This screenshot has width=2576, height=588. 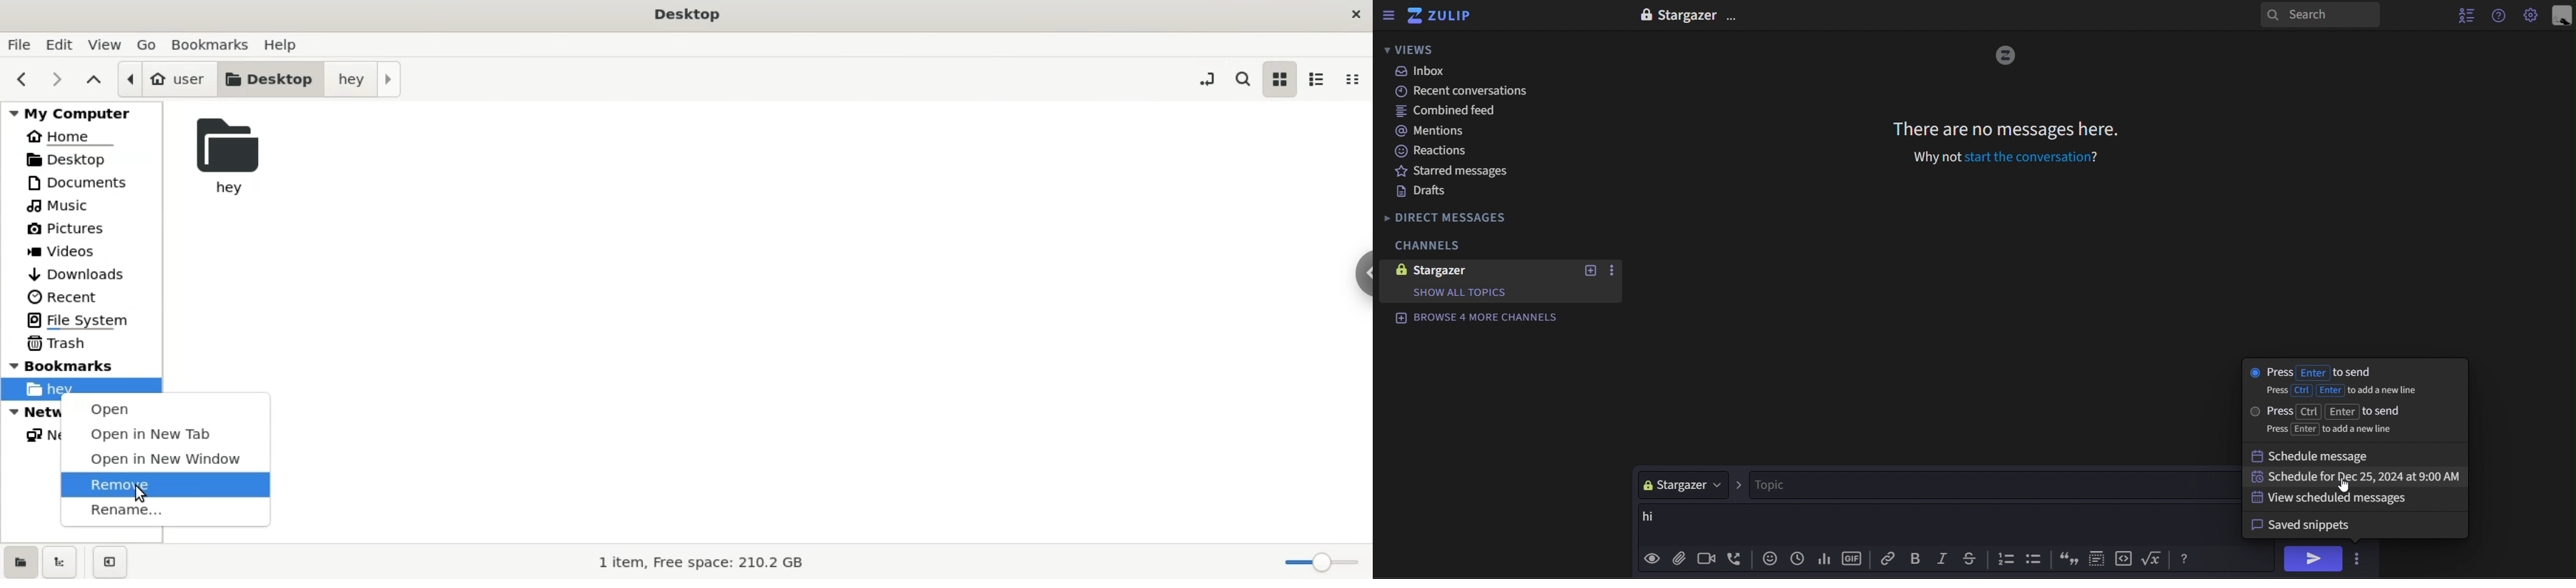 What do you see at coordinates (1853, 558) in the screenshot?
I see `gif` at bounding box center [1853, 558].